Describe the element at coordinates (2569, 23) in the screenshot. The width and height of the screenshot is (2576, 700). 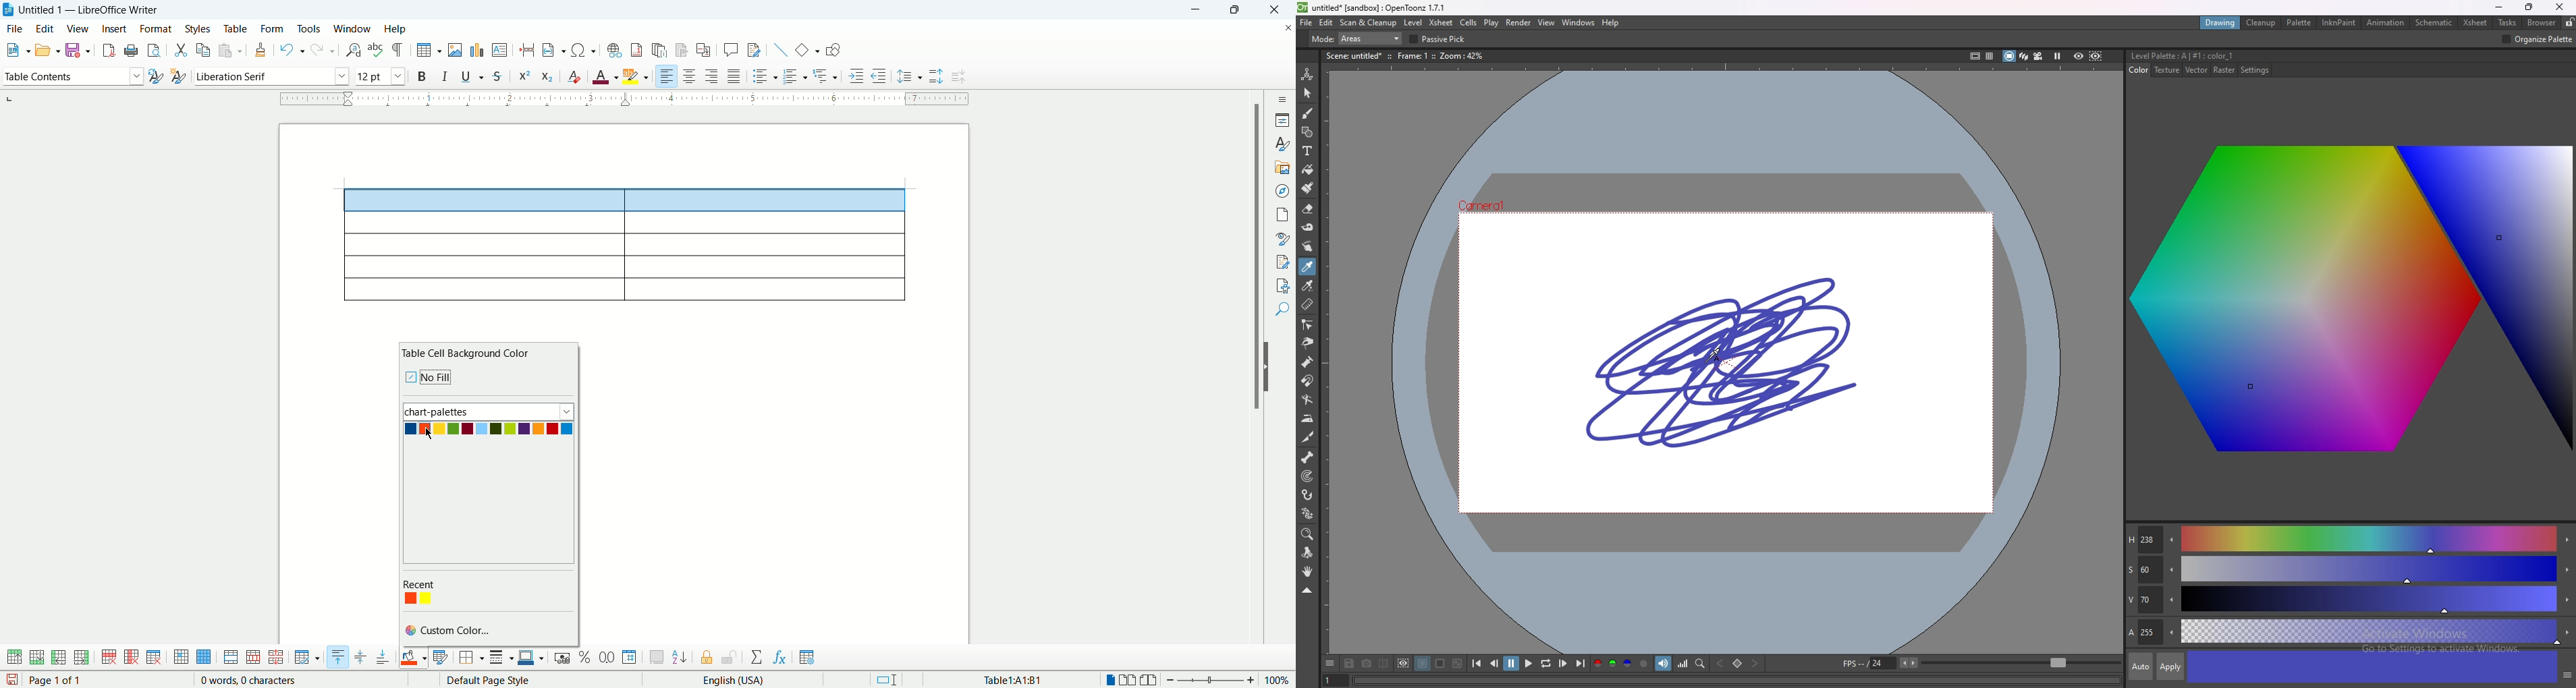
I see `lock` at that location.